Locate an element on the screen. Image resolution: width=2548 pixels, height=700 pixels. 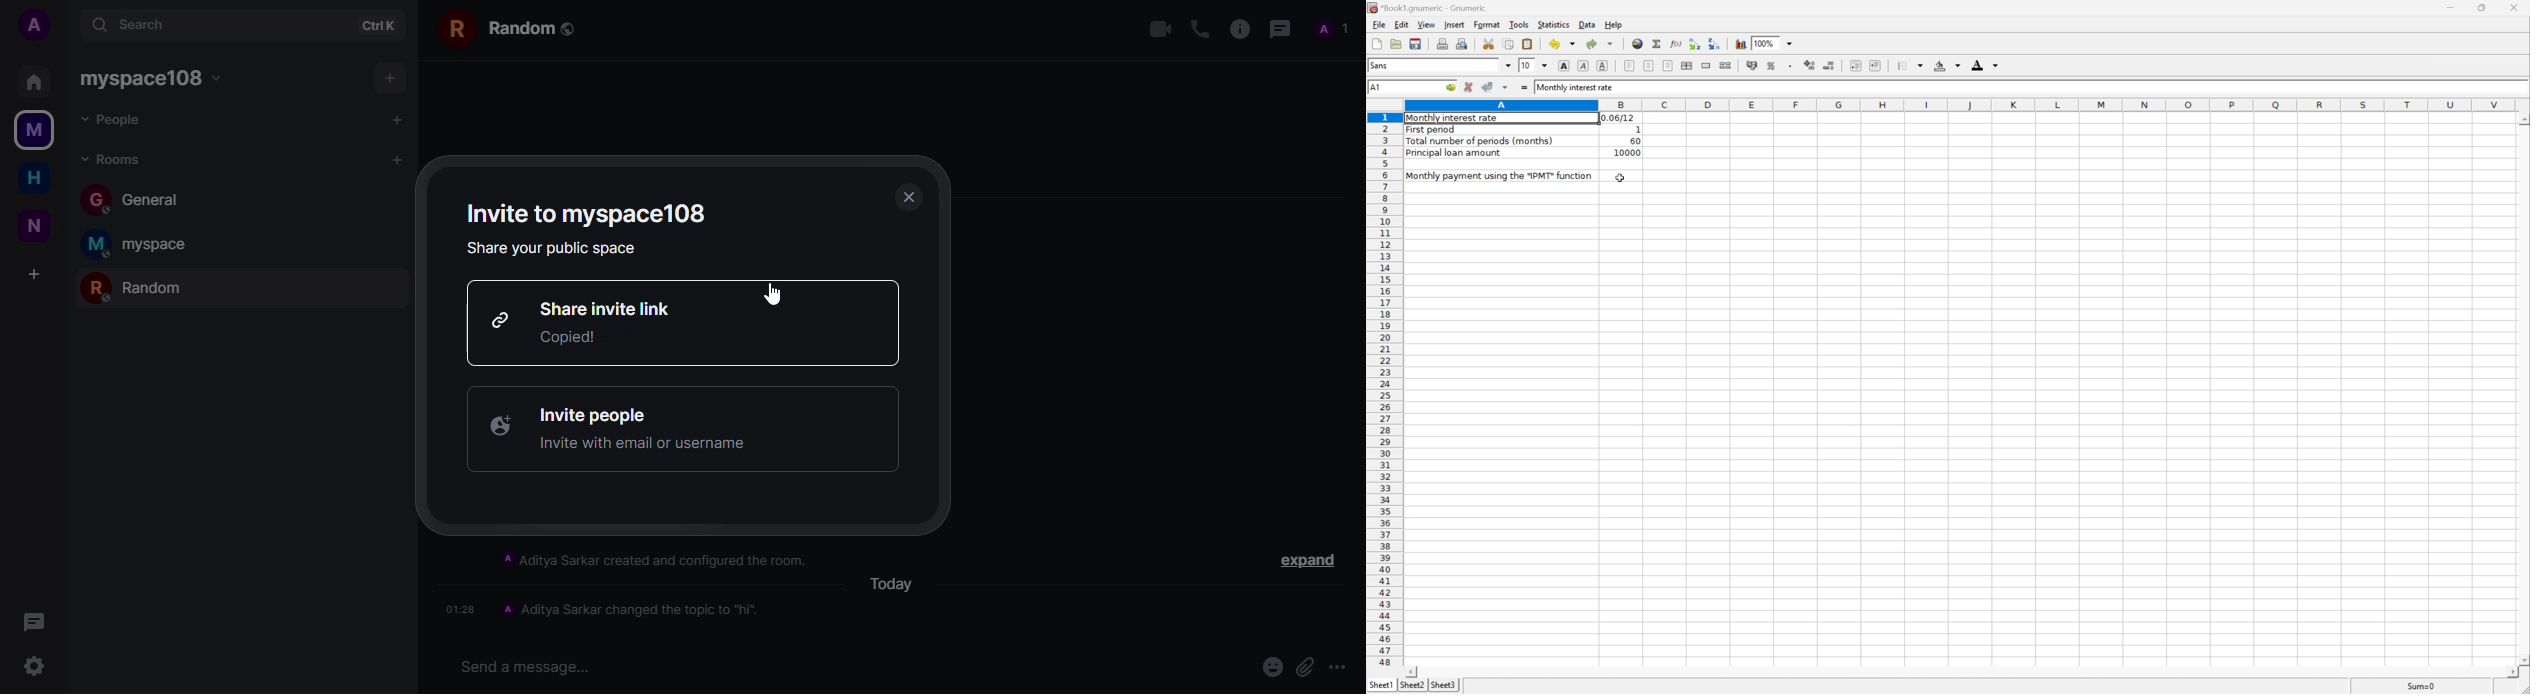
60 is located at coordinates (1635, 141).